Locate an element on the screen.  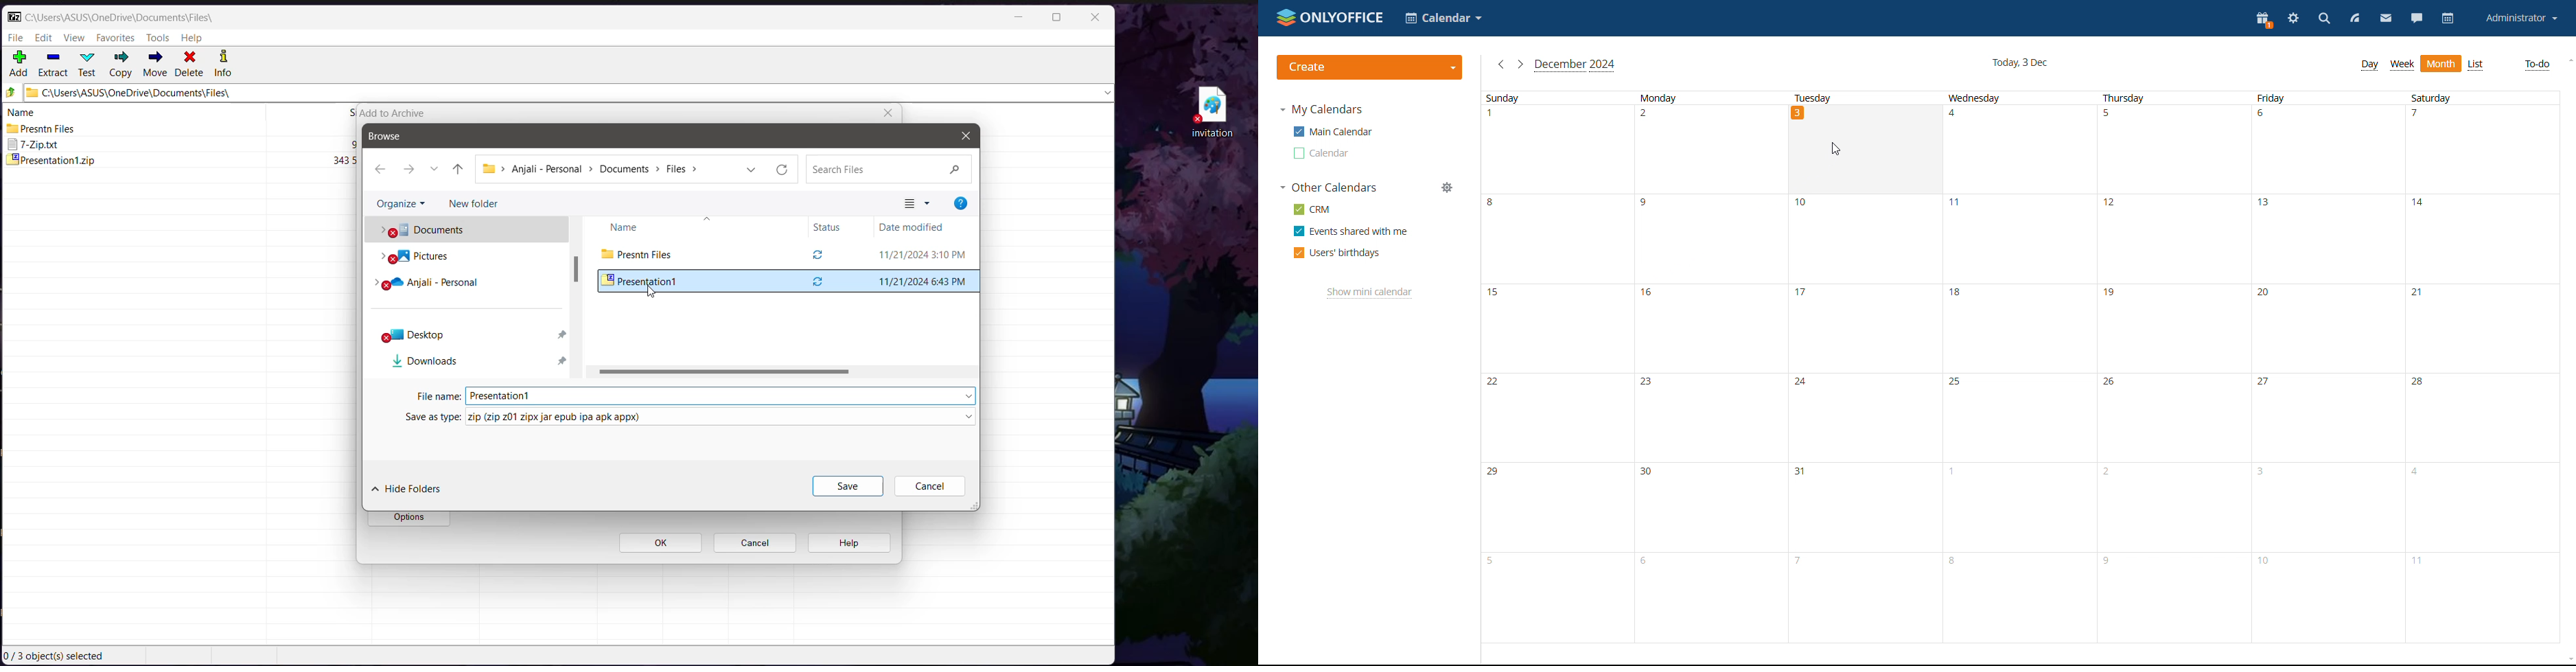
Maximize is located at coordinates (1056, 18).